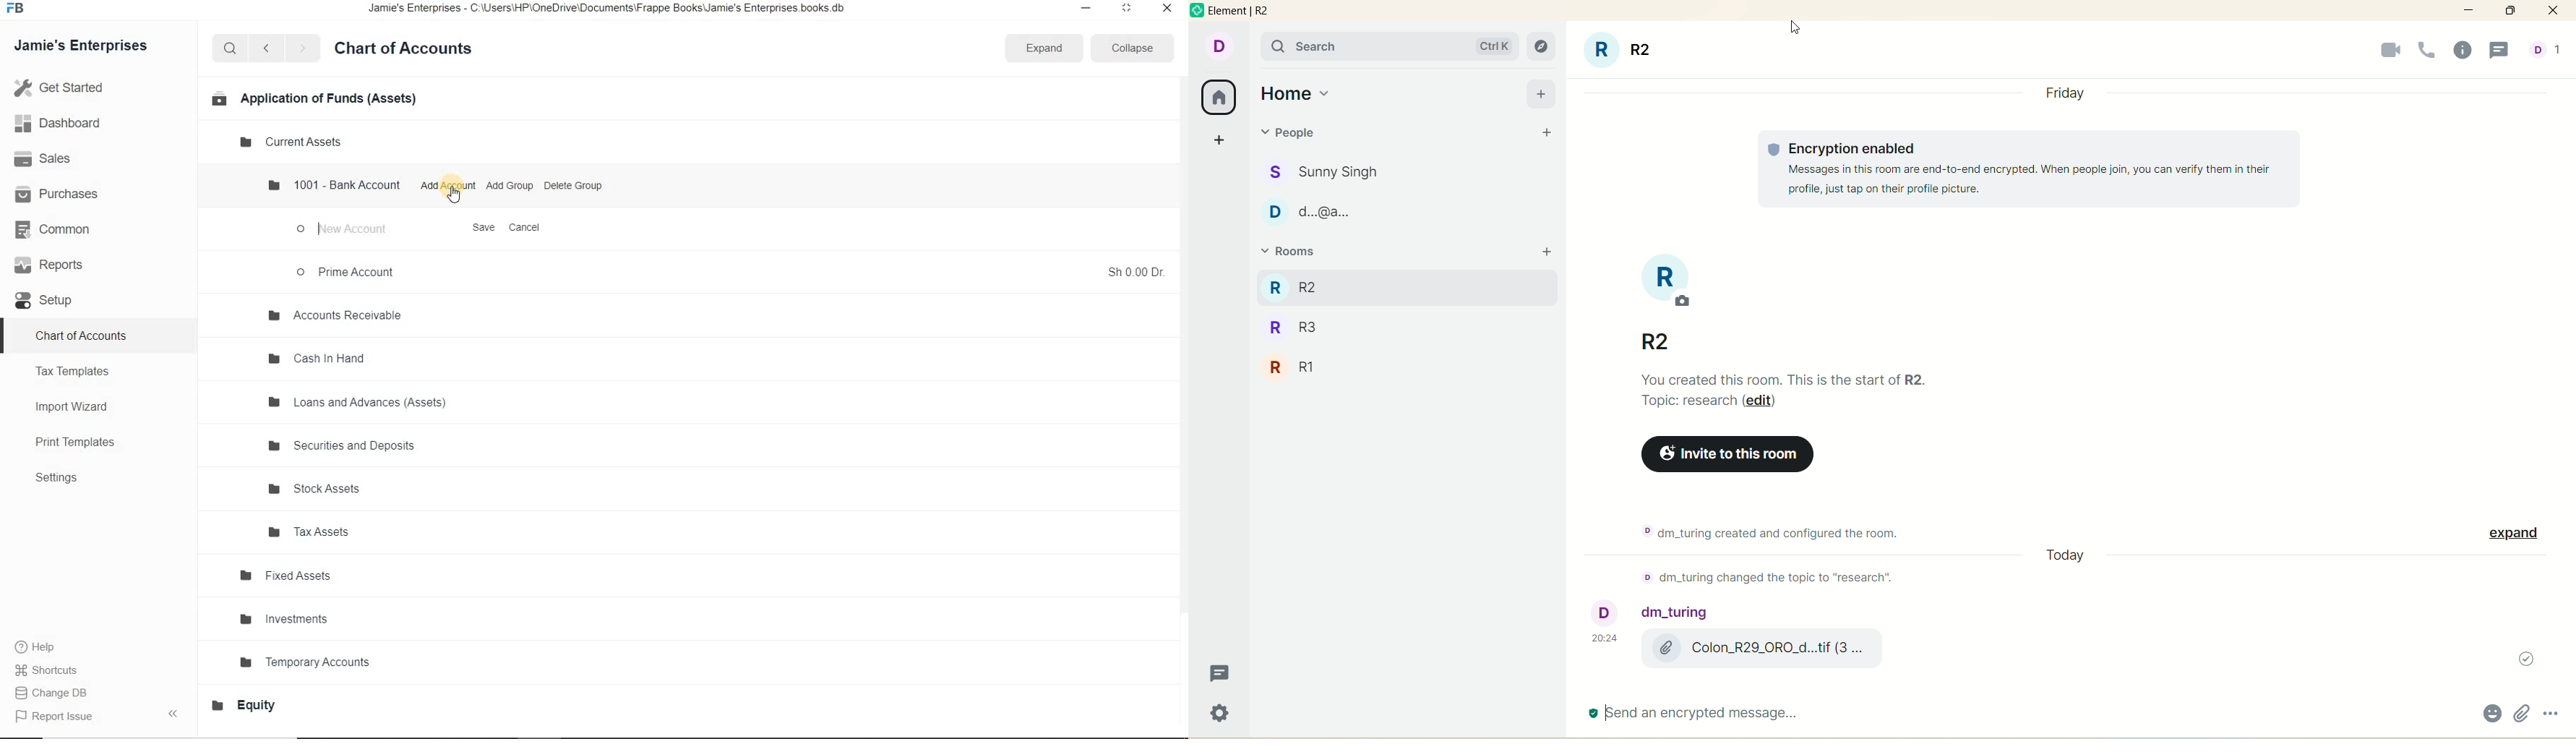 Image resolution: width=2576 pixels, height=756 pixels. Describe the element at coordinates (2519, 659) in the screenshot. I see `read receipt` at that location.